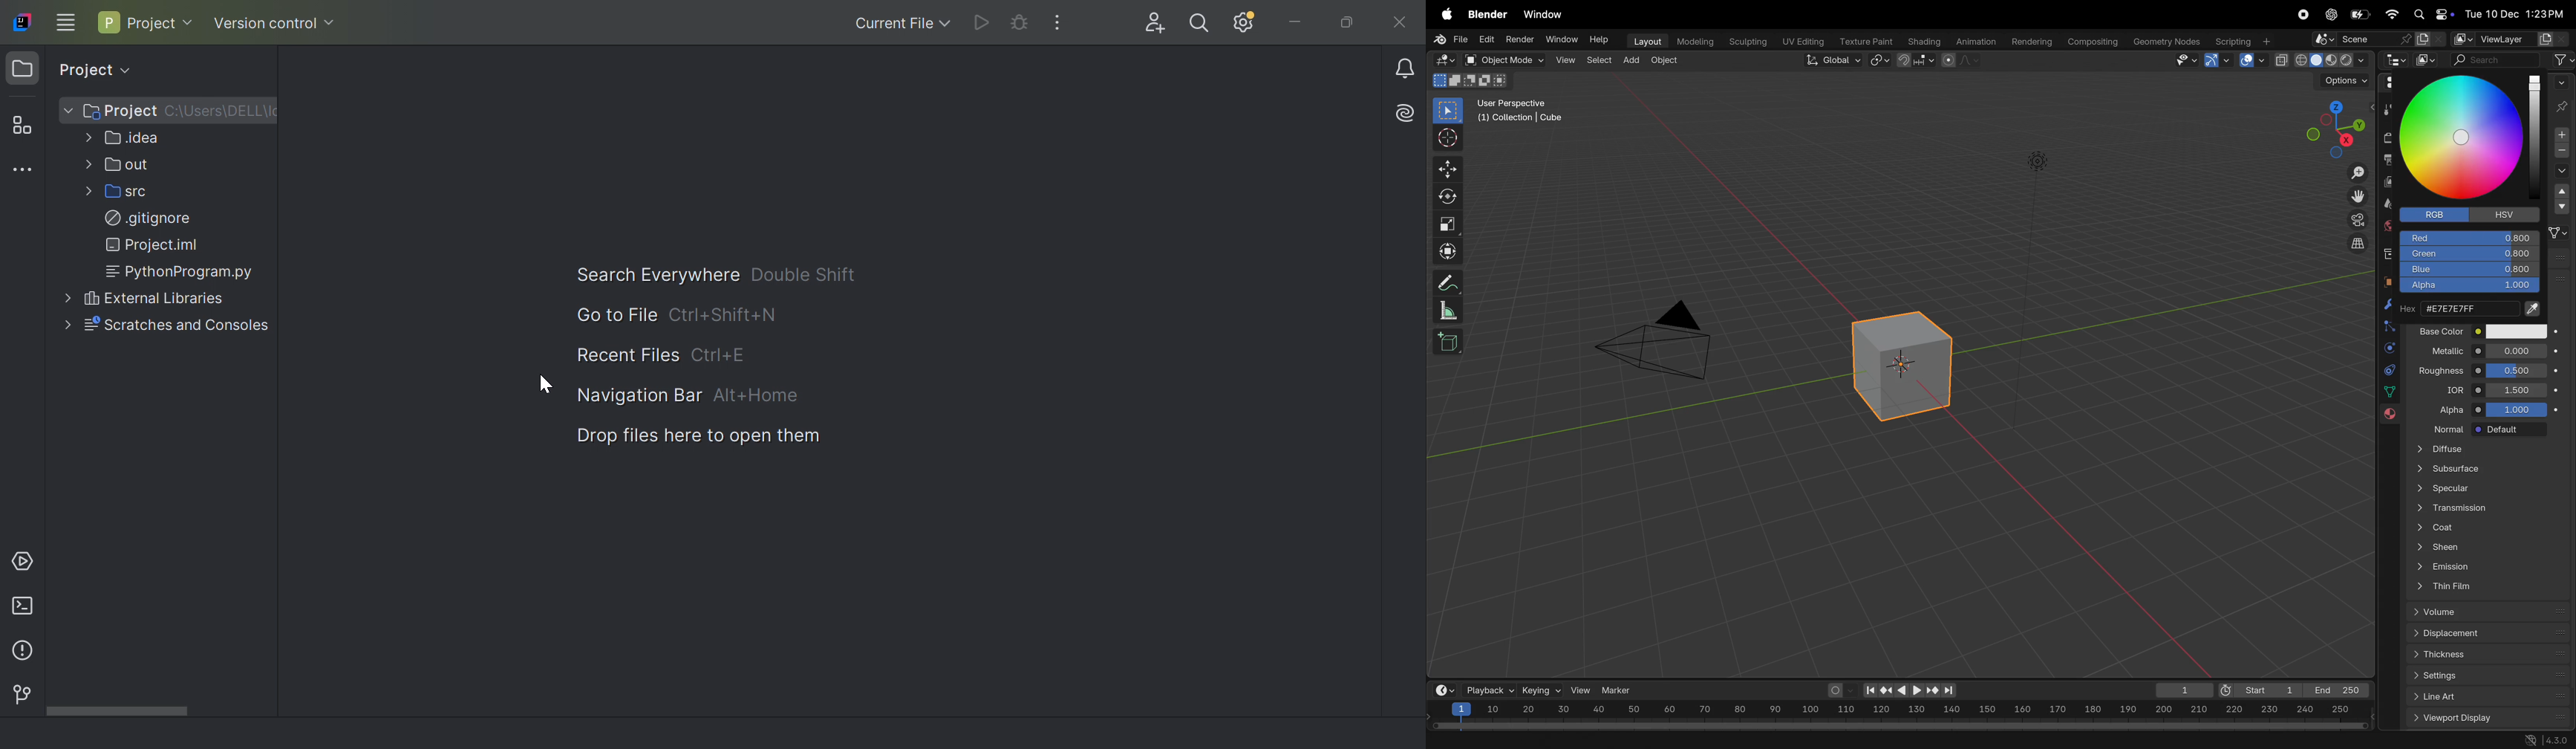  I want to click on rendering, so click(2029, 41).